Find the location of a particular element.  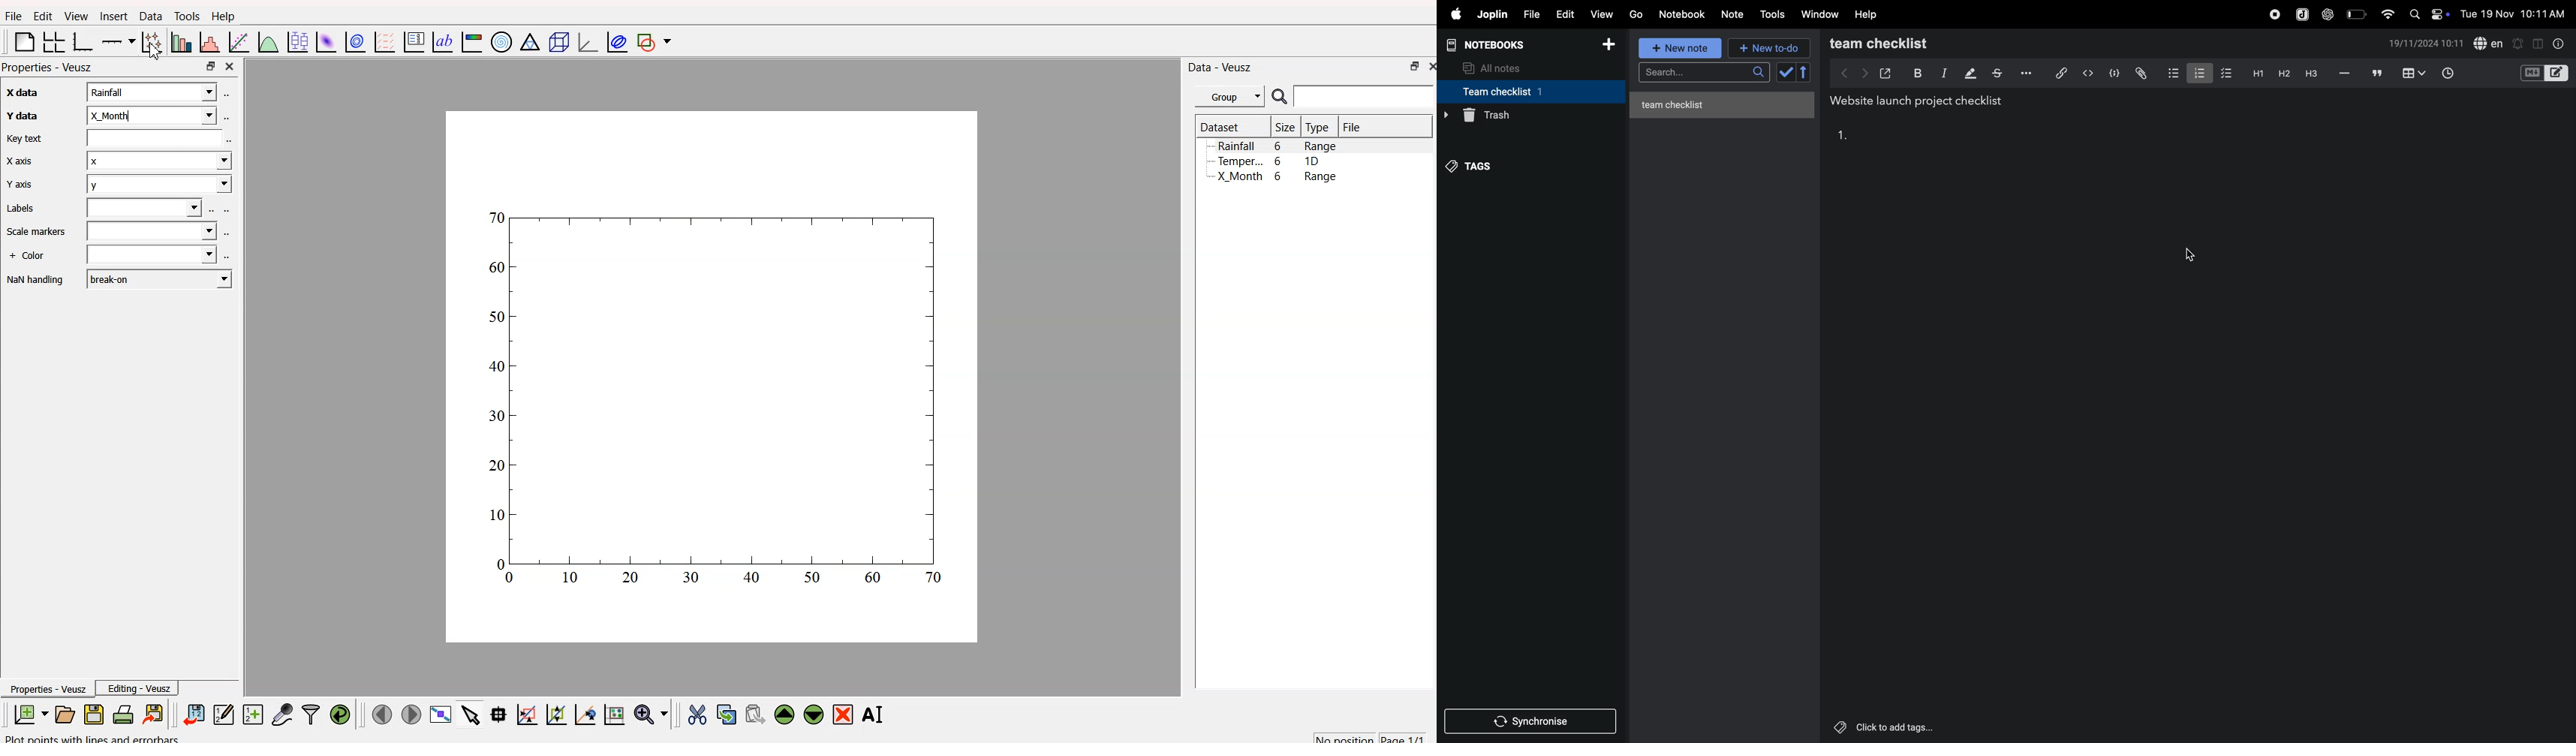

plot points is located at coordinates (150, 42).